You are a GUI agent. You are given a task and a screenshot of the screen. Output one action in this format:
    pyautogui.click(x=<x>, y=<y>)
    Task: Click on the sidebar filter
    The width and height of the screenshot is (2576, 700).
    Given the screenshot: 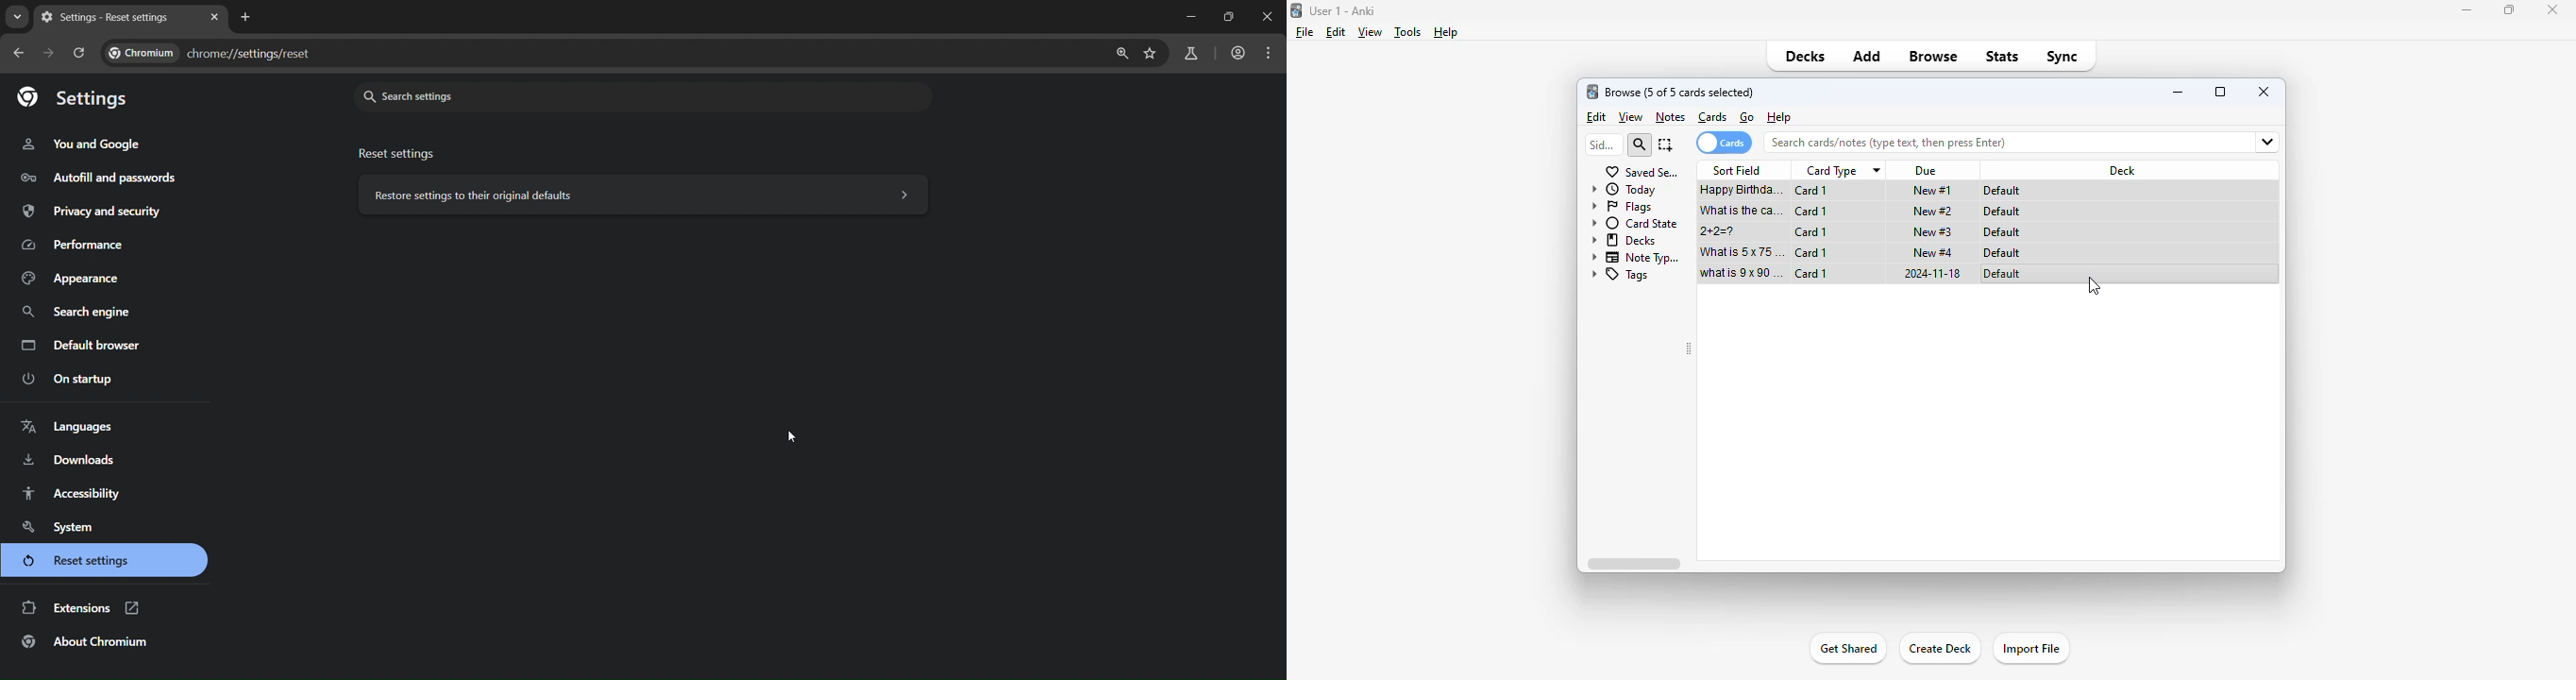 What is the action you would take?
    pyautogui.click(x=1603, y=144)
    